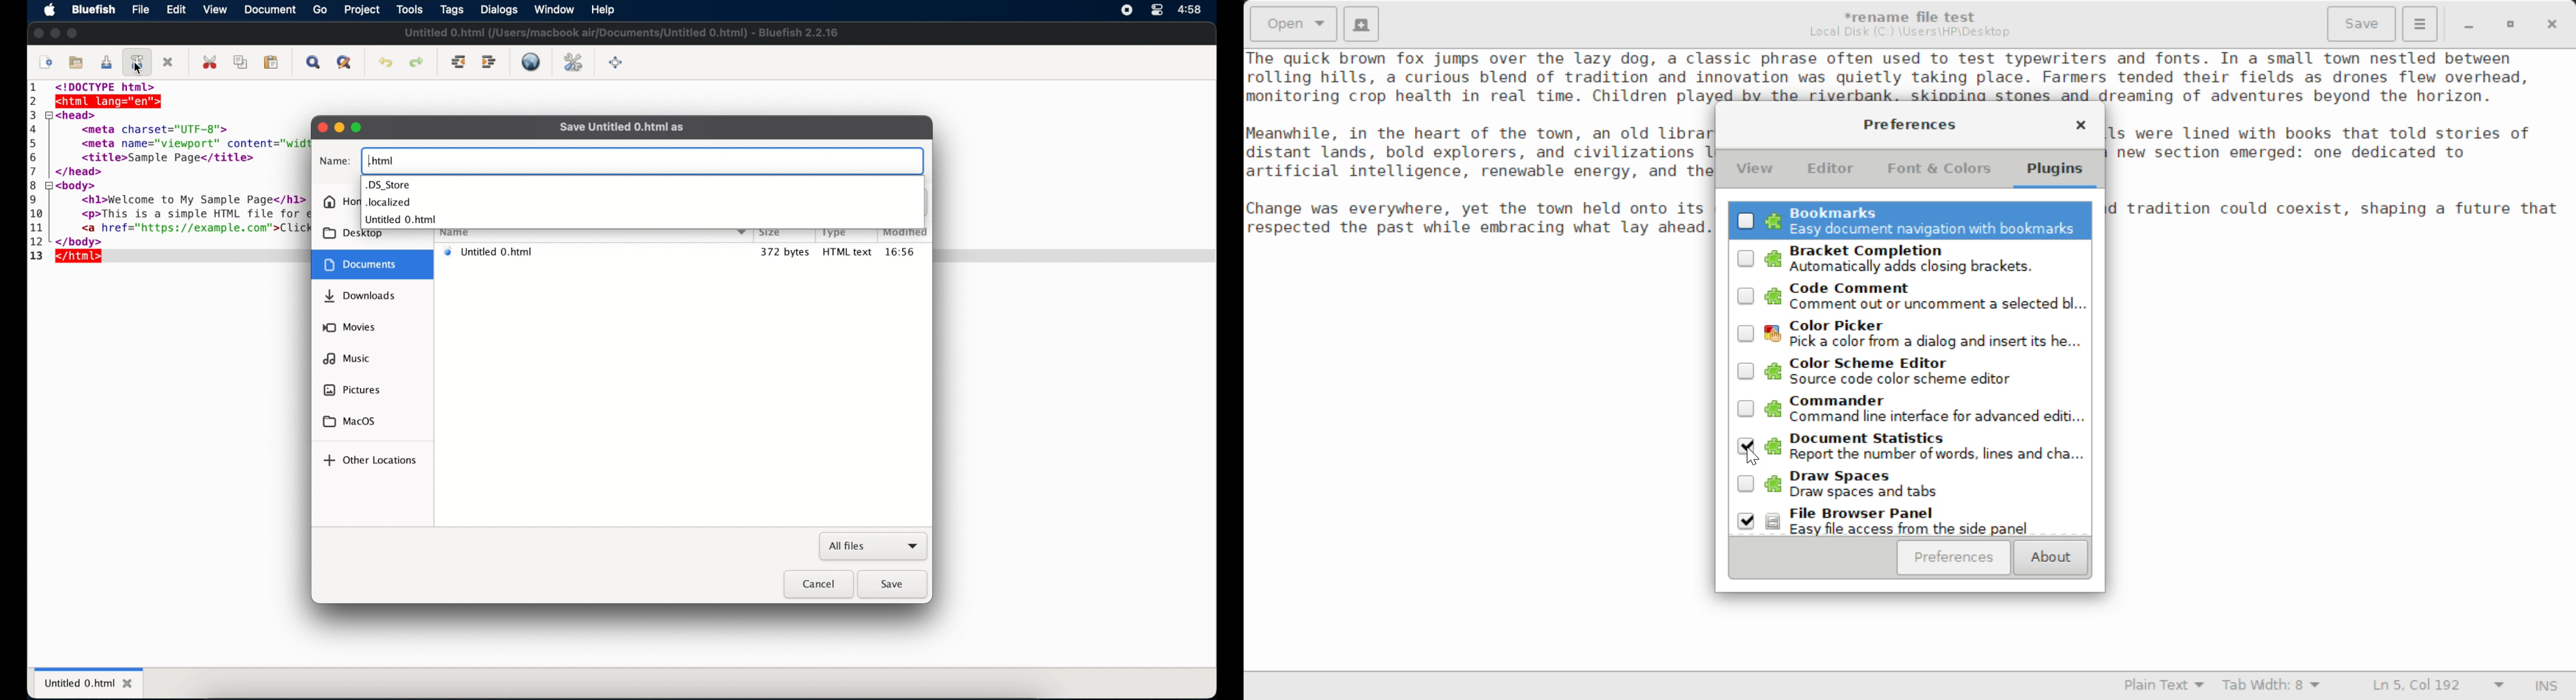 The image size is (2576, 700). Describe the element at coordinates (2554, 23) in the screenshot. I see `Close Window` at that location.